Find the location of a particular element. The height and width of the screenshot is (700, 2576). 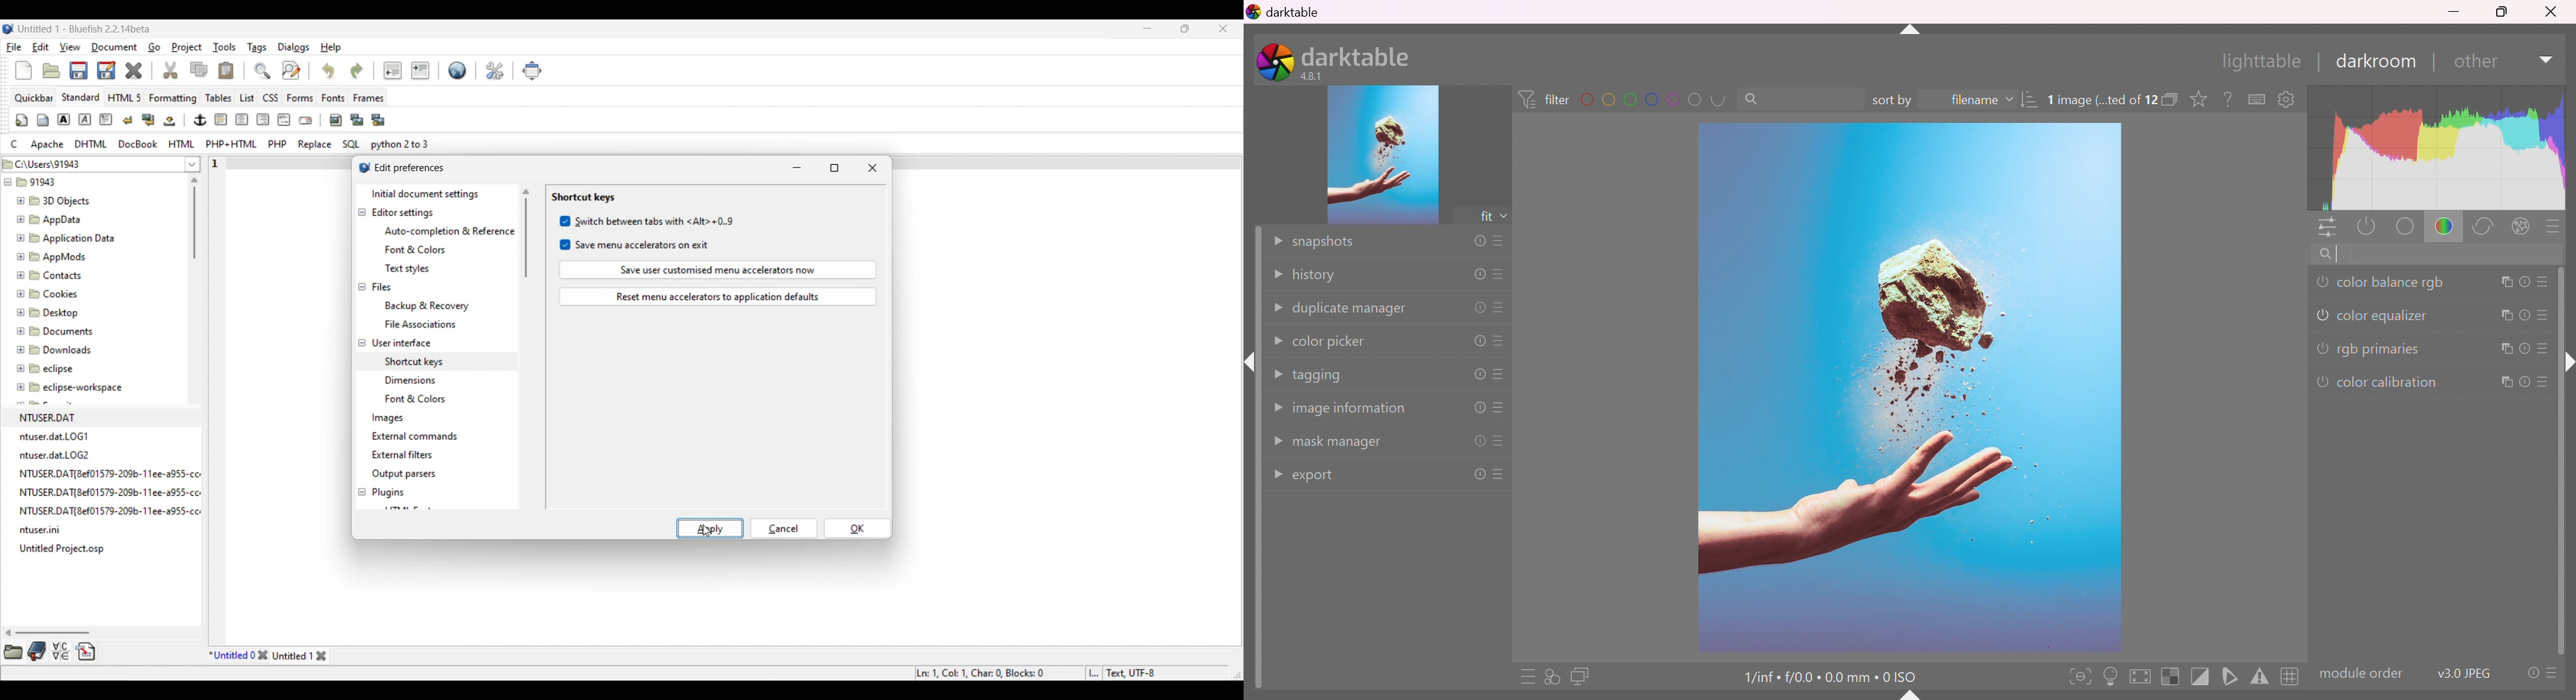

presets is located at coordinates (1500, 408).